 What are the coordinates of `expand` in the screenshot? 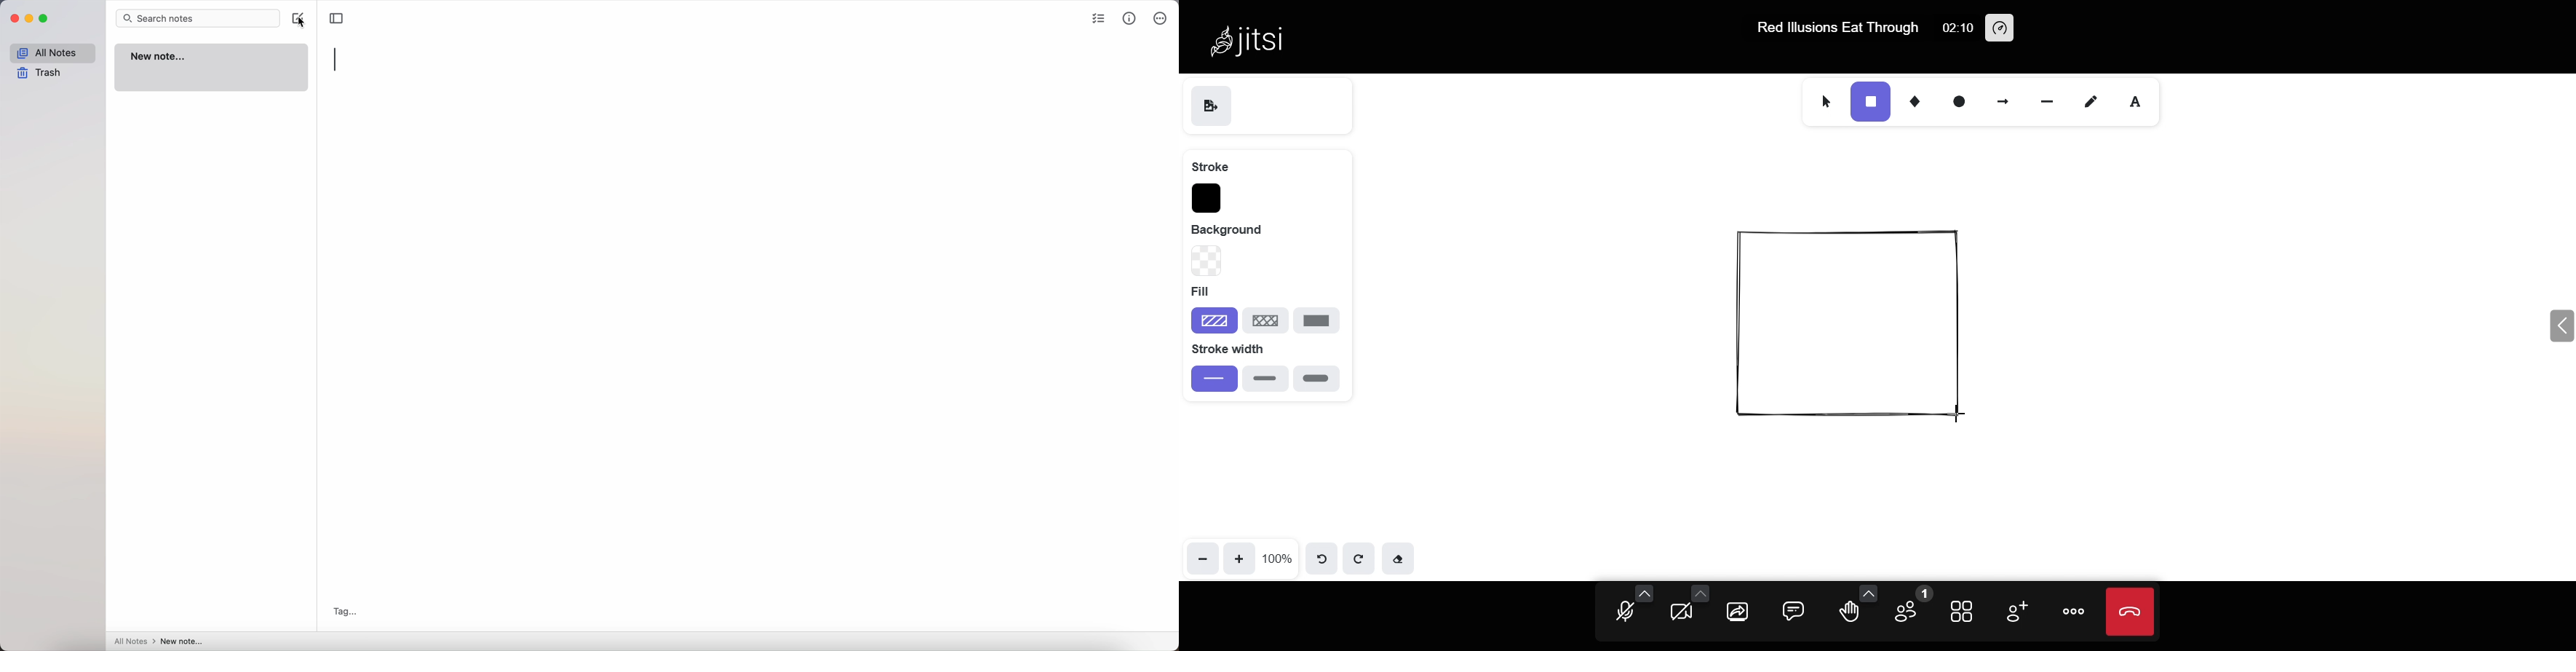 It's located at (2558, 328).